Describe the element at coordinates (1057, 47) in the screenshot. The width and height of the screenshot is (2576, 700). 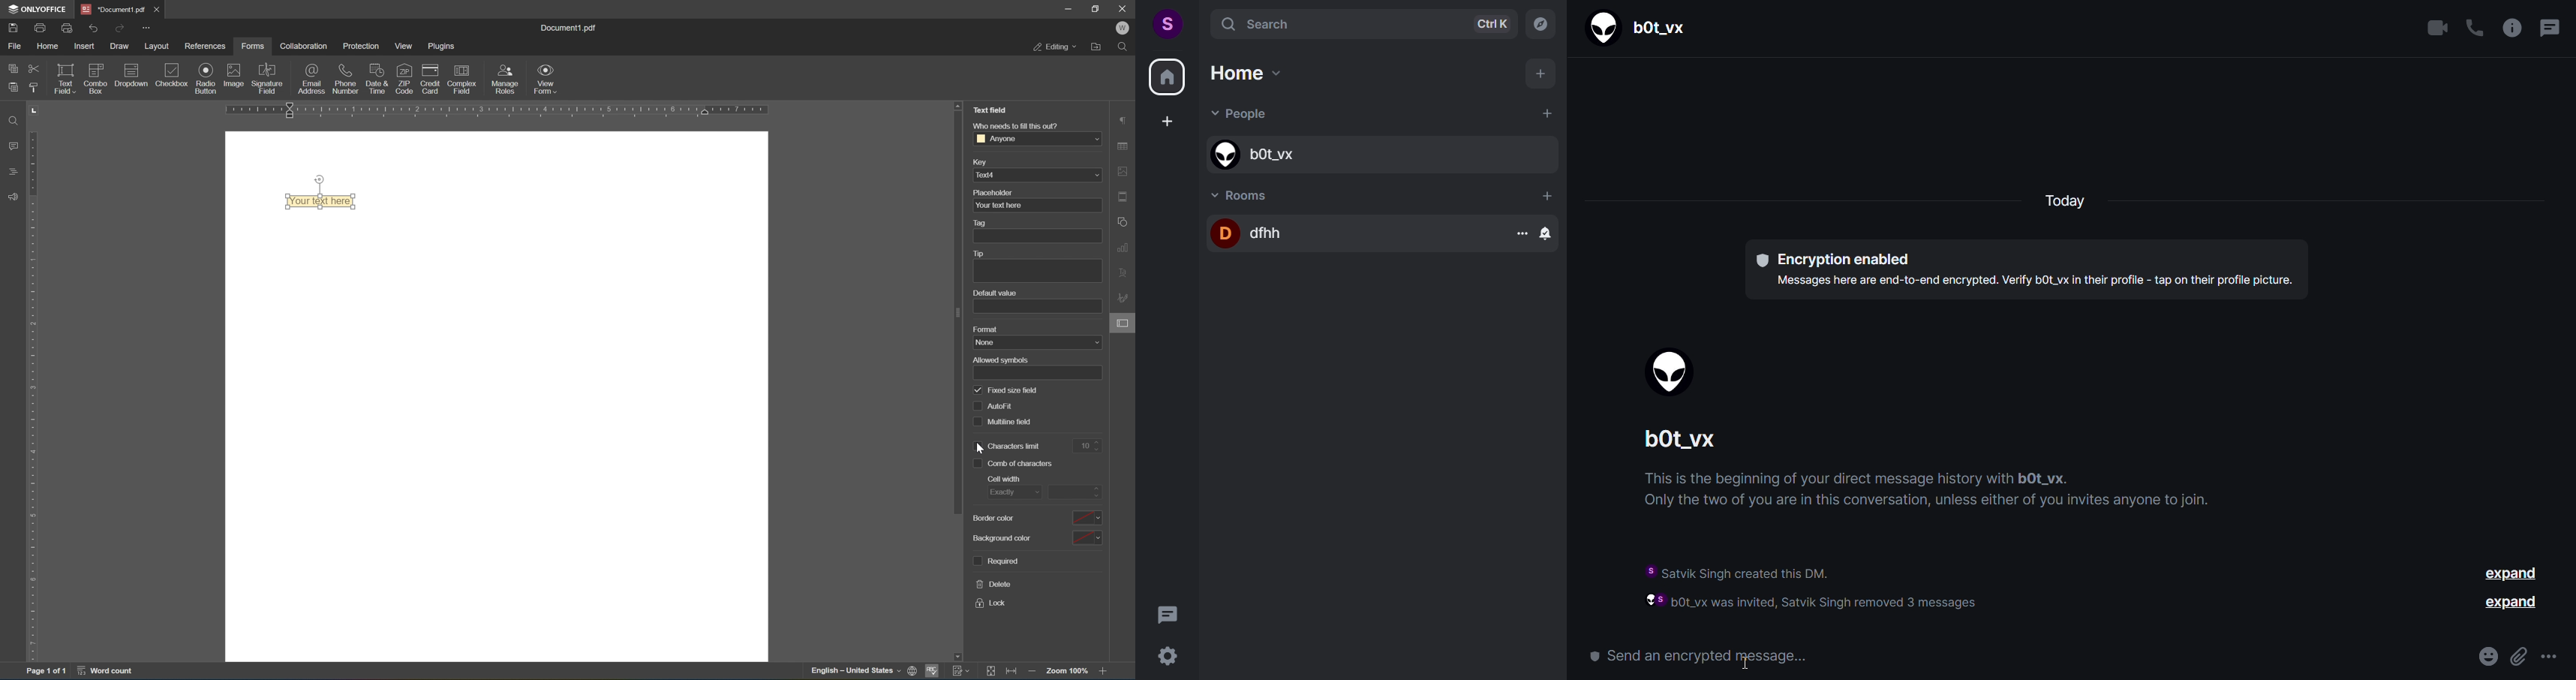
I see `editing` at that location.